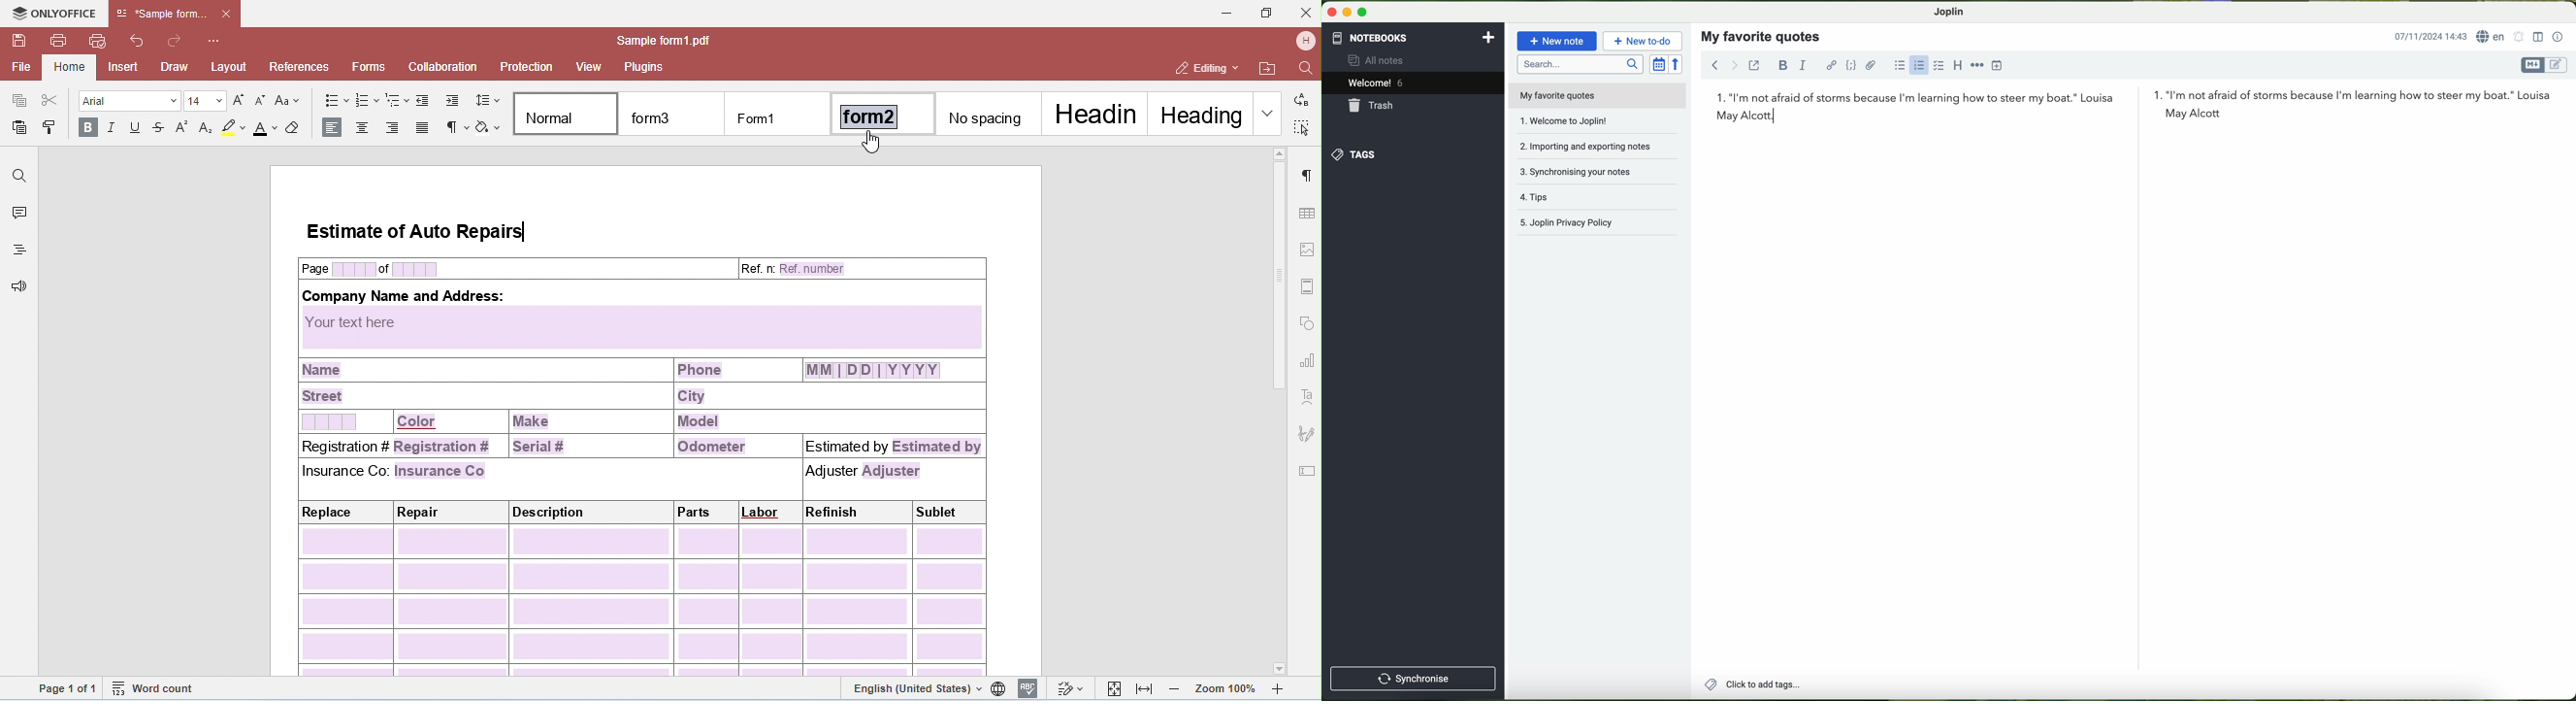 This screenshot has height=728, width=2576. Describe the element at coordinates (2519, 38) in the screenshot. I see `set alarm` at that location.